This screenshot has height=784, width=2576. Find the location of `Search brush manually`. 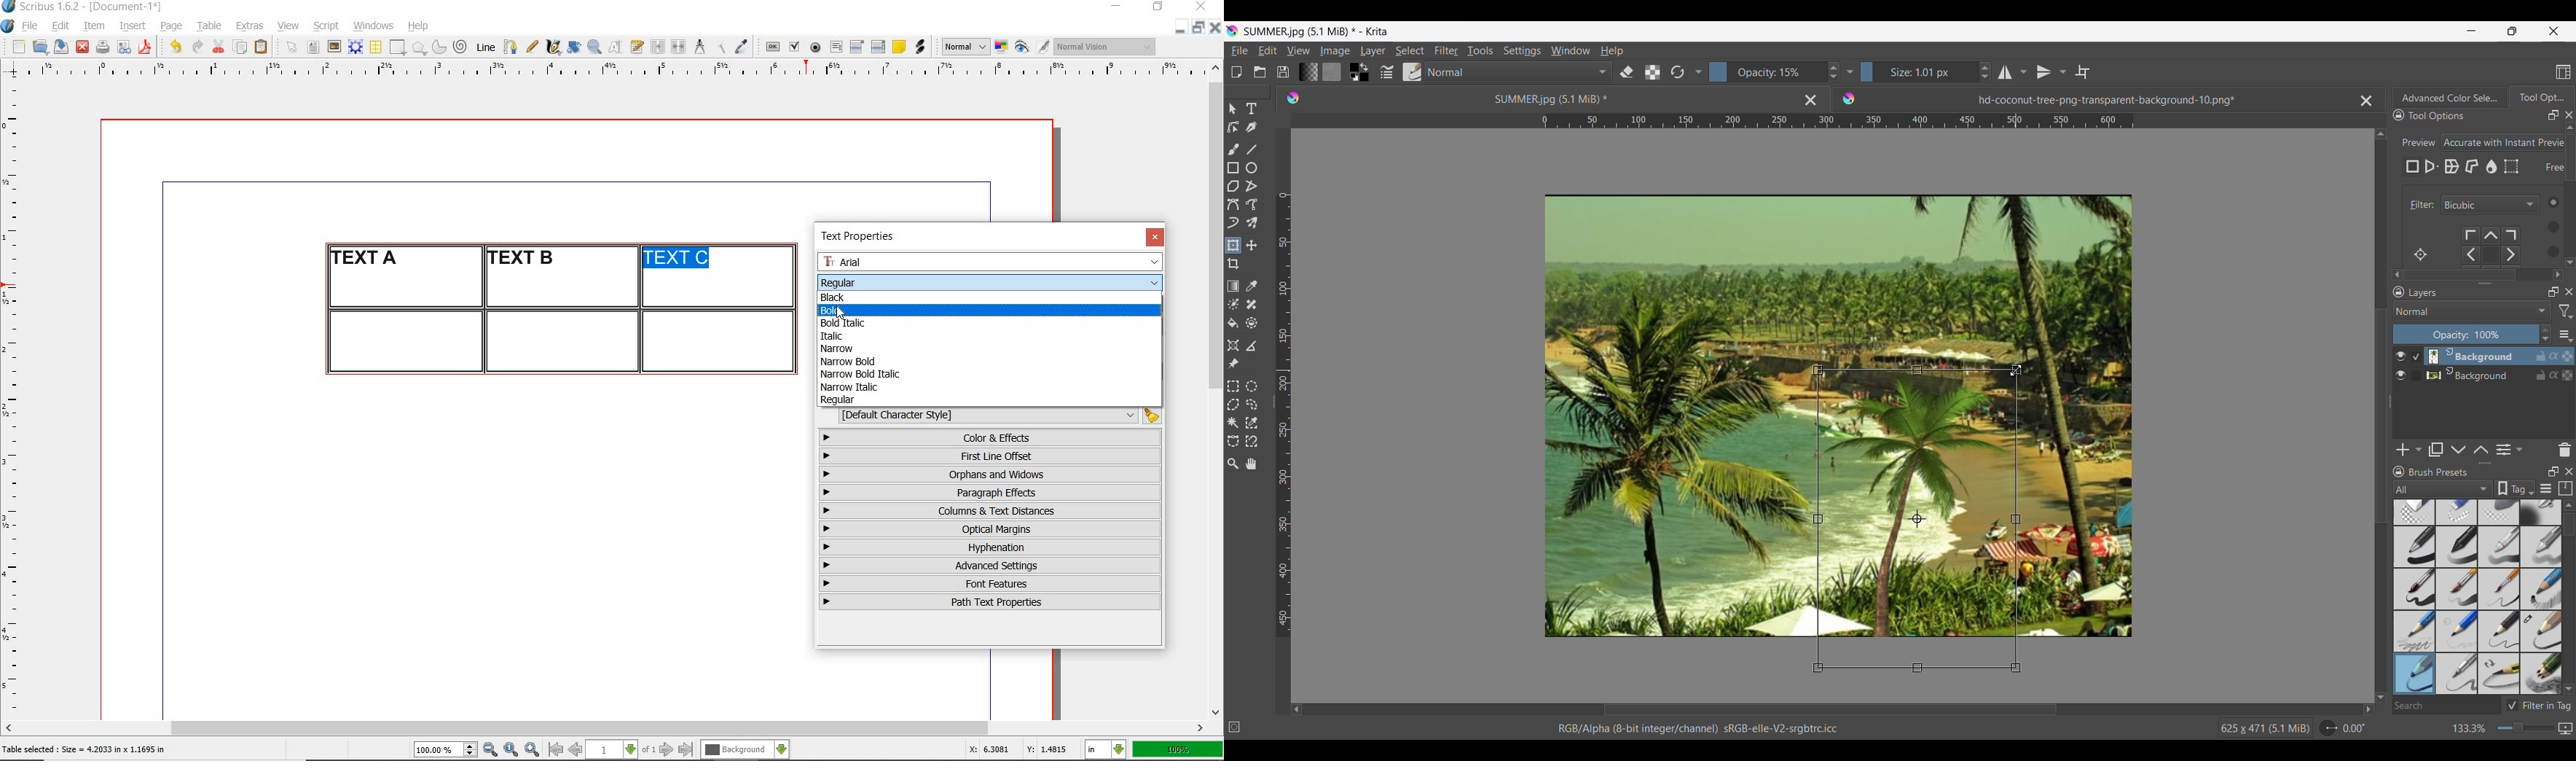

Search brush manually is located at coordinates (2446, 705).